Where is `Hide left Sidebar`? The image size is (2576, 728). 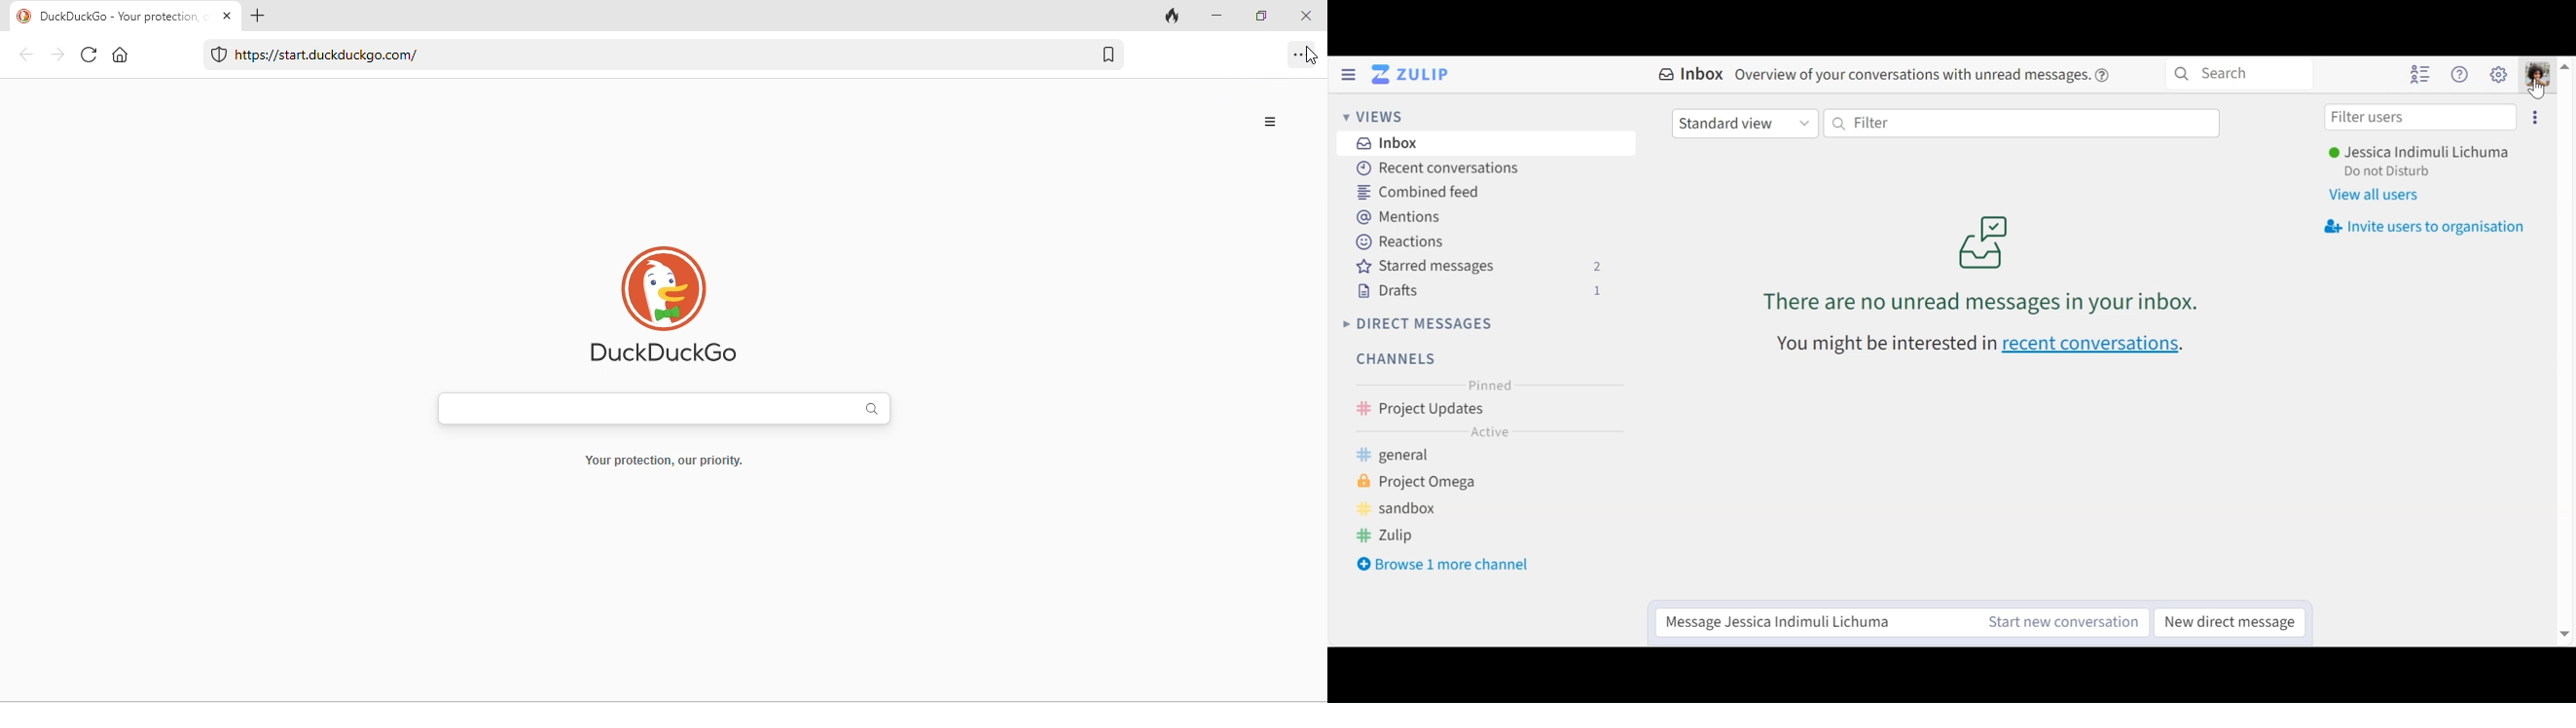
Hide left Sidebar is located at coordinates (1348, 74).